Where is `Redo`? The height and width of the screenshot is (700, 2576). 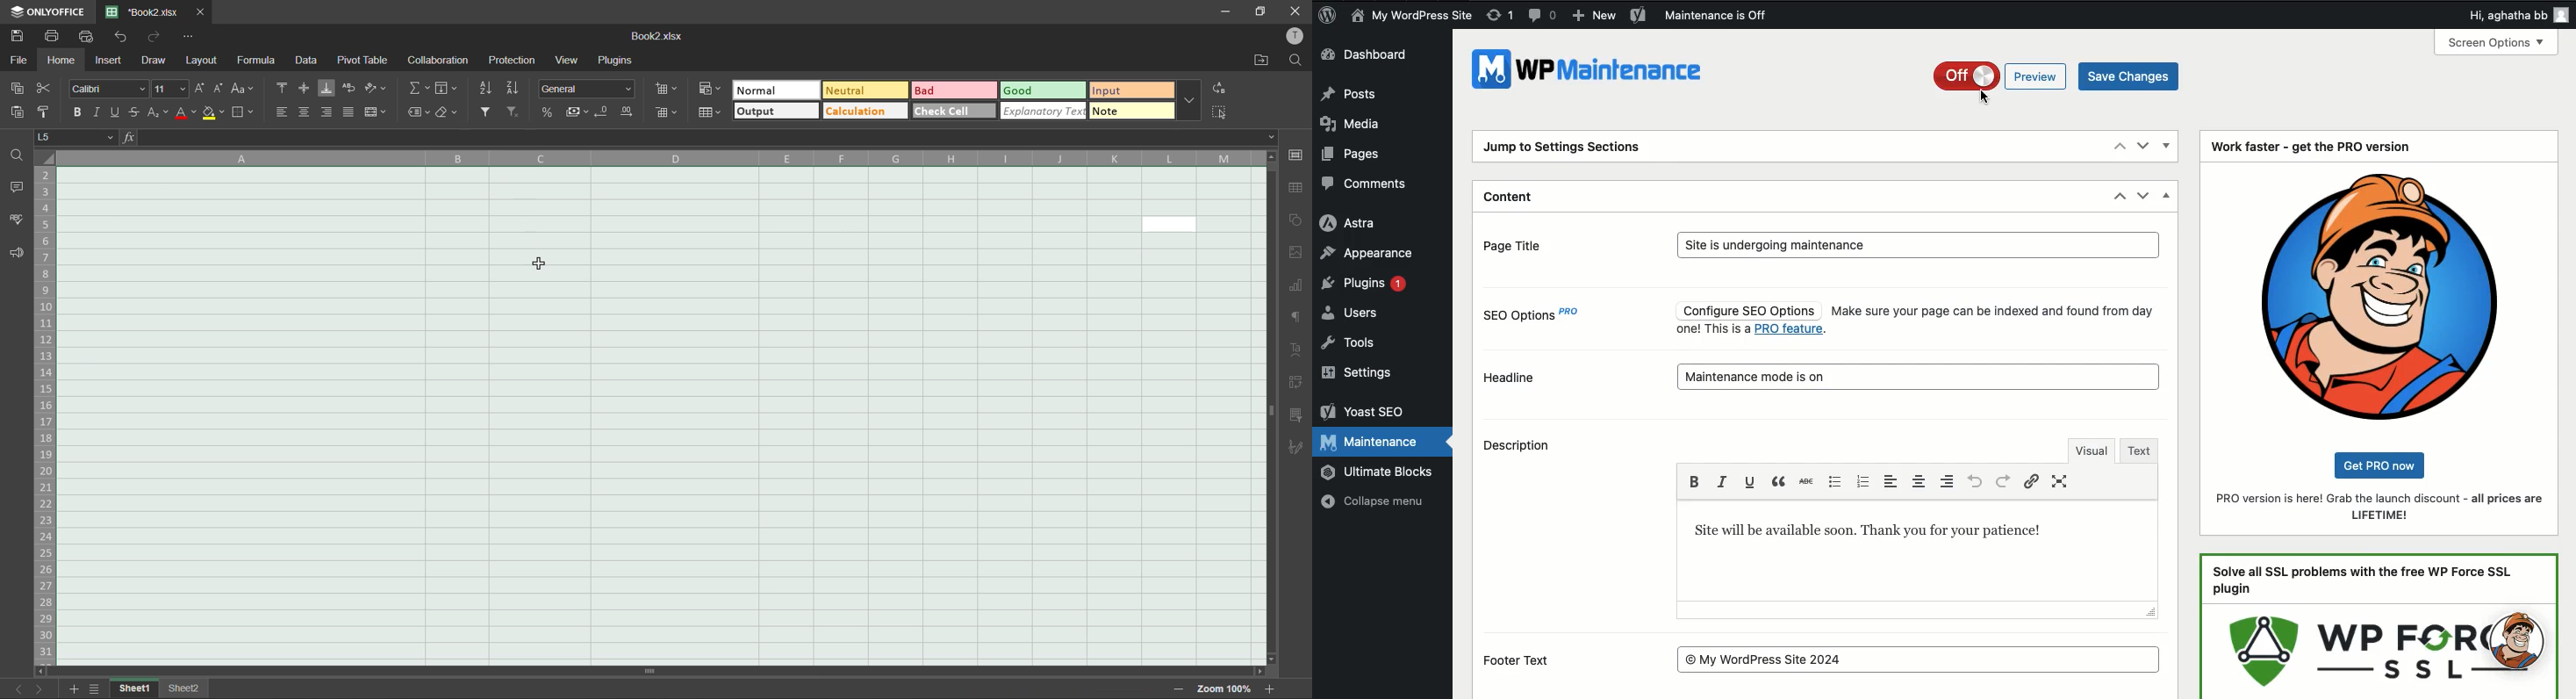
Redo is located at coordinates (2003, 480).